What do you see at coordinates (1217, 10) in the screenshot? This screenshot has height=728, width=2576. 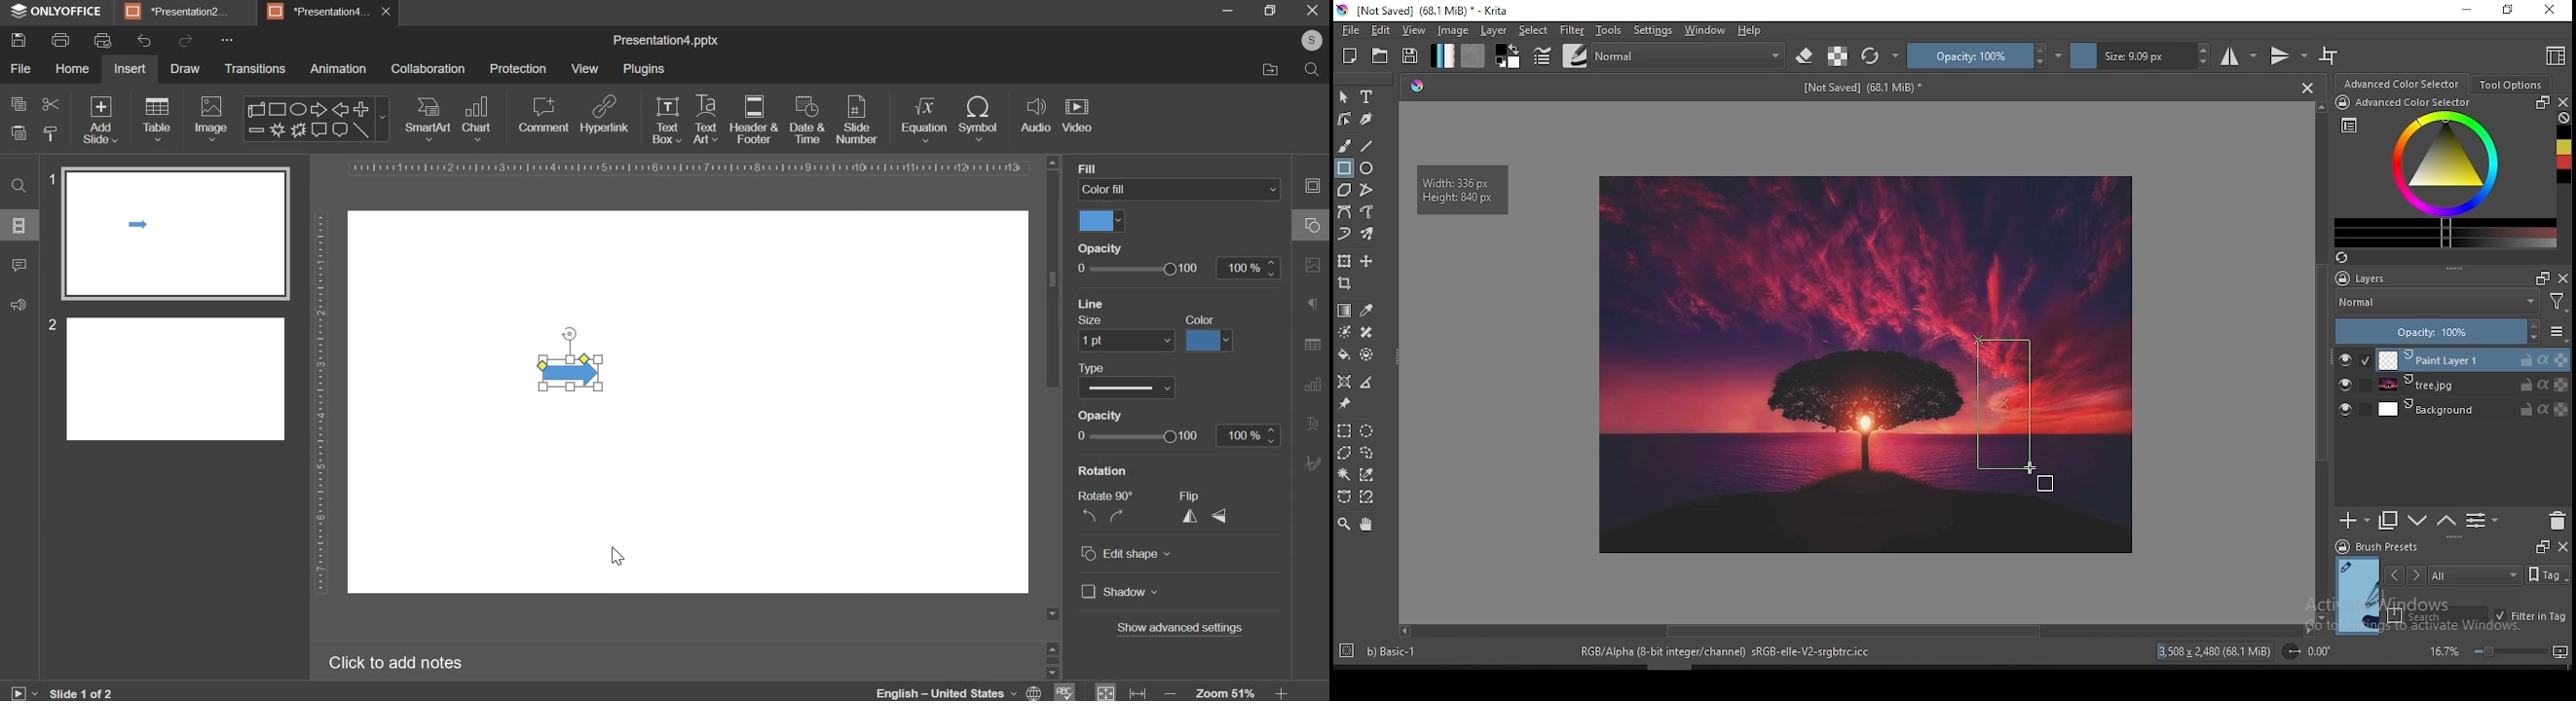 I see `minimise` at bounding box center [1217, 10].